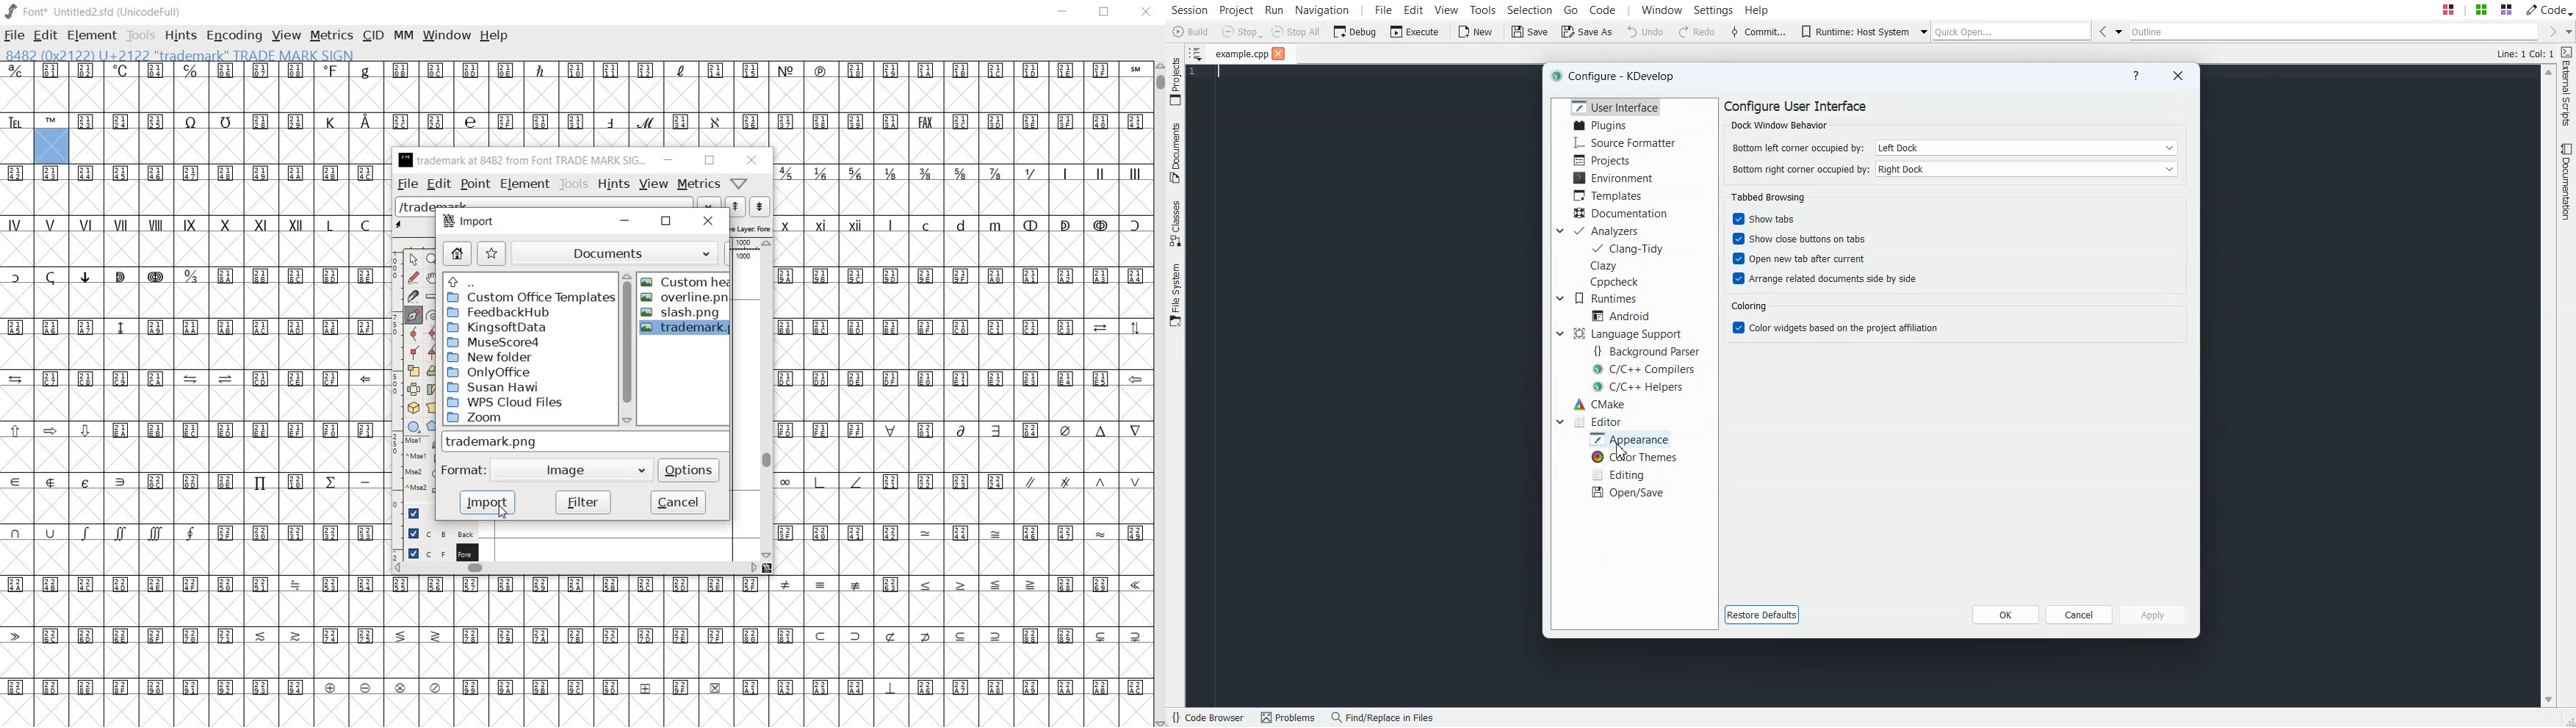  What do you see at coordinates (439, 184) in the screenshot?
I see `edit` at bounding box center [439, 184].